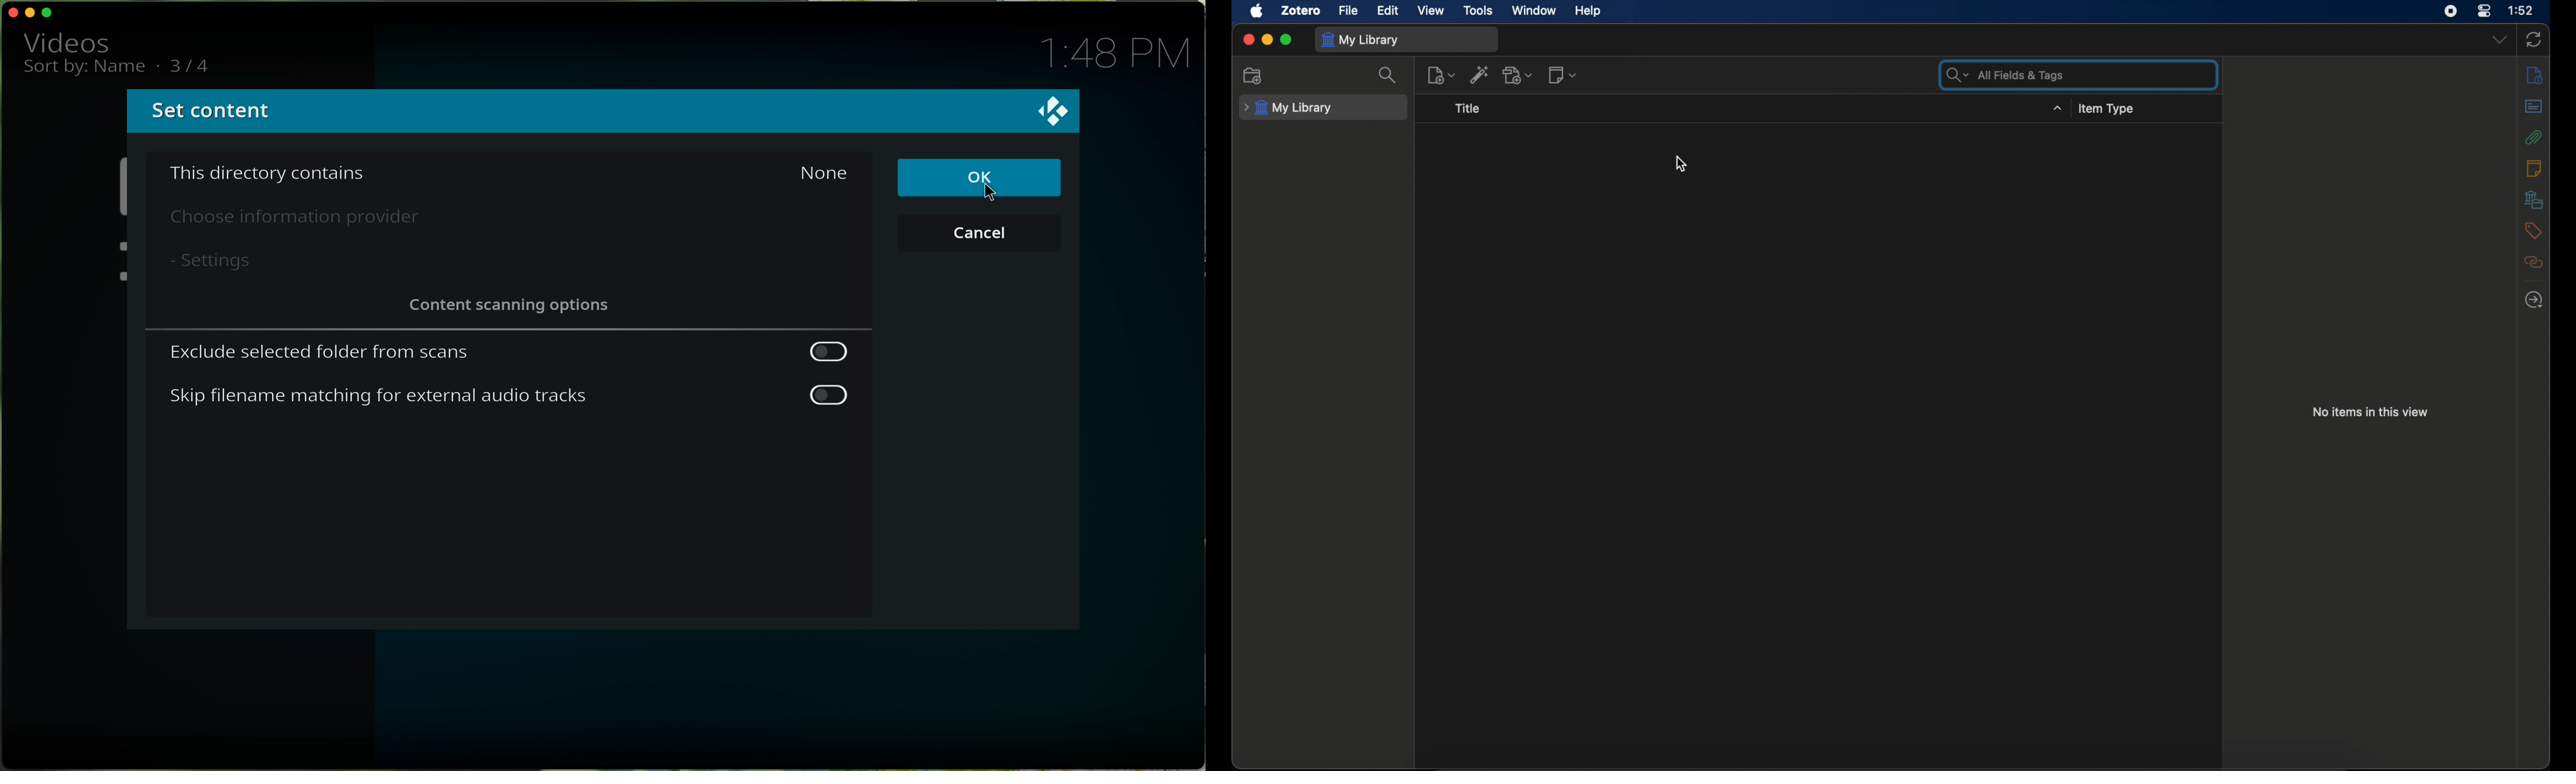 The image size is (2576, 784). I want to click on libraries, so click(2535, 199).